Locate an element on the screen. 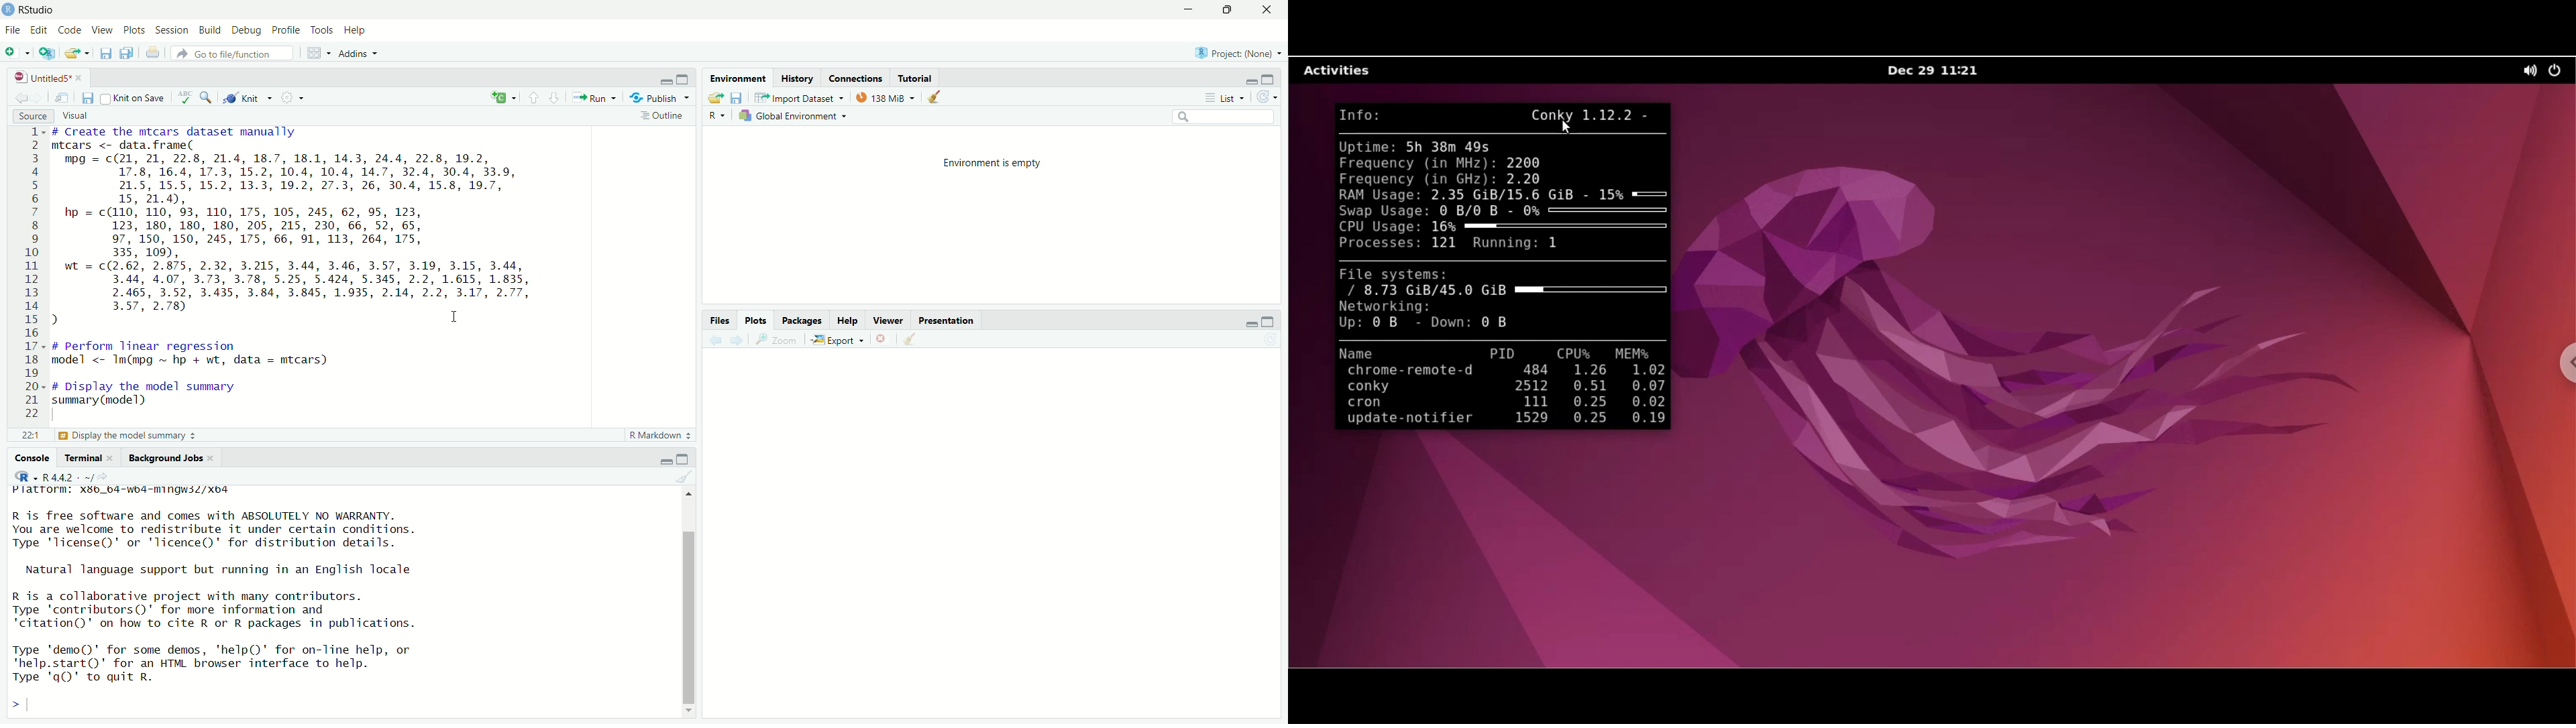  open file is located at coordinates (76, 53).